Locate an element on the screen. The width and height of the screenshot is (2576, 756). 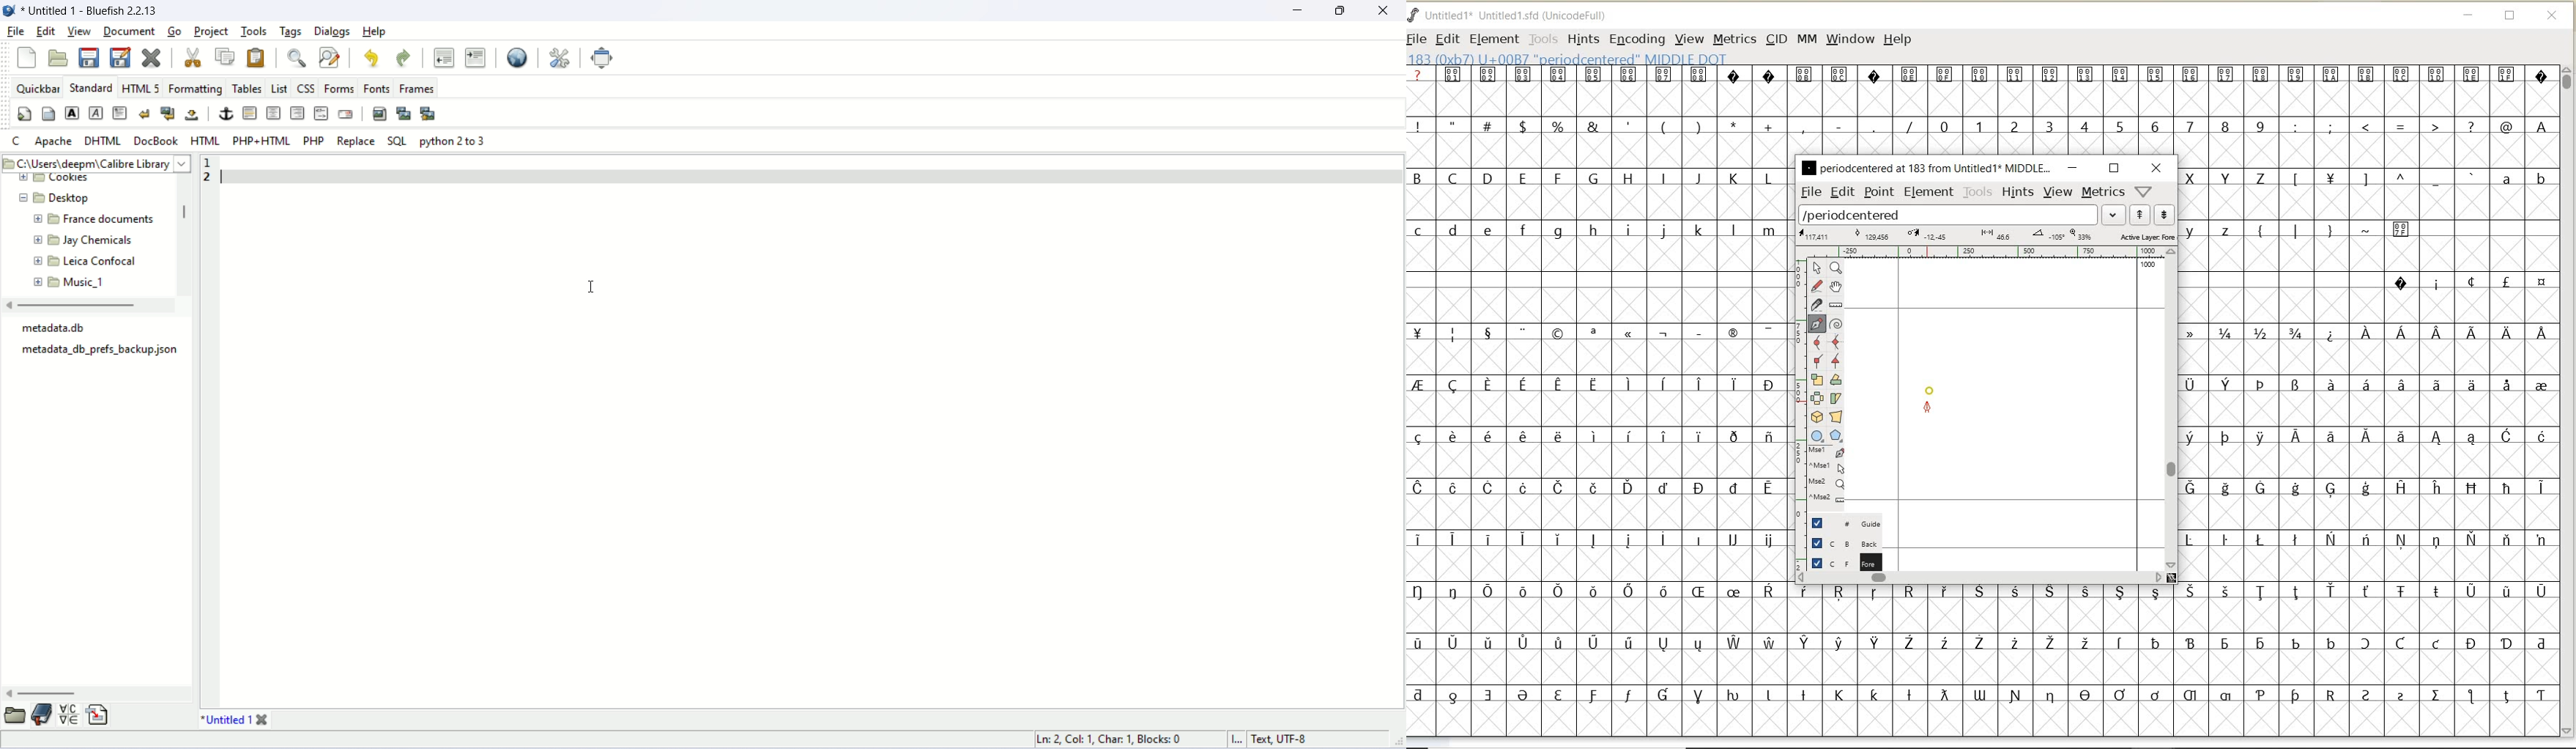
1000 is located at coordinates (2146, 266).